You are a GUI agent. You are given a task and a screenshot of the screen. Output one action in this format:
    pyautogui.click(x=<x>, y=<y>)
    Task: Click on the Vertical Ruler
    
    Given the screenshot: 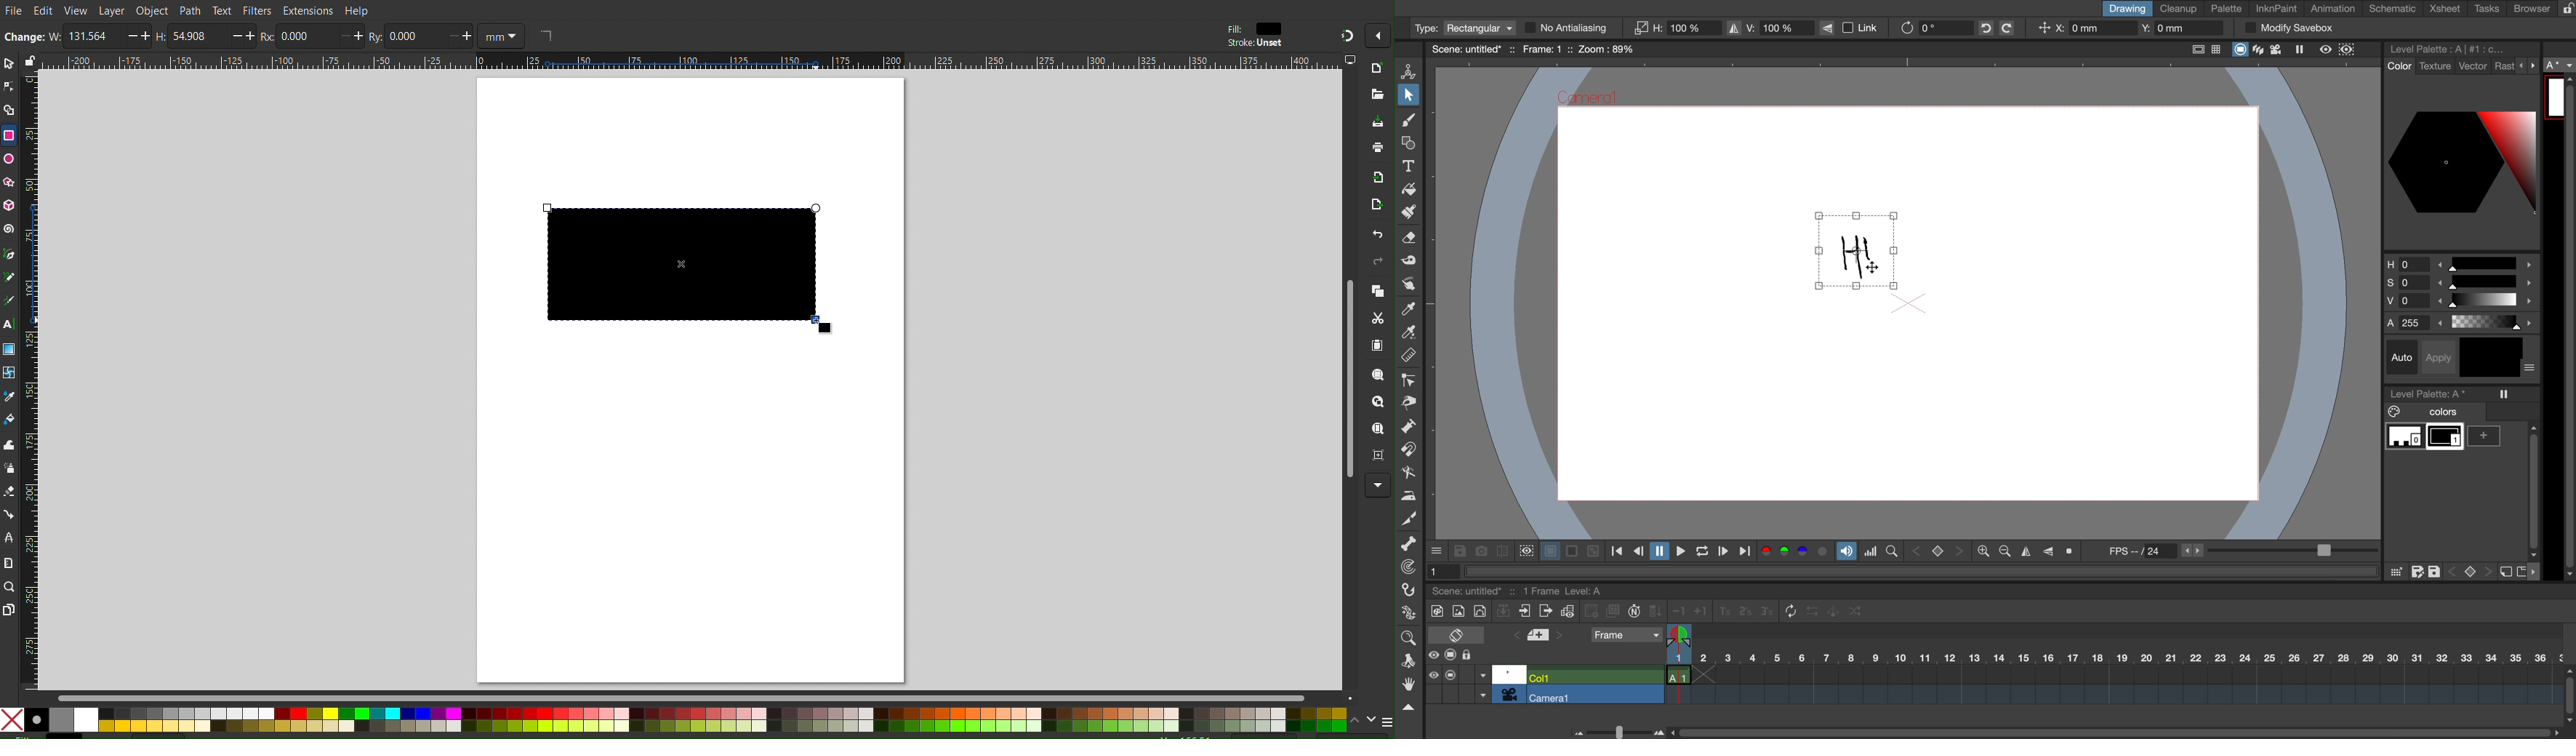 What is the action you would take?
    pyautogui.click(x=29, y=380)
    